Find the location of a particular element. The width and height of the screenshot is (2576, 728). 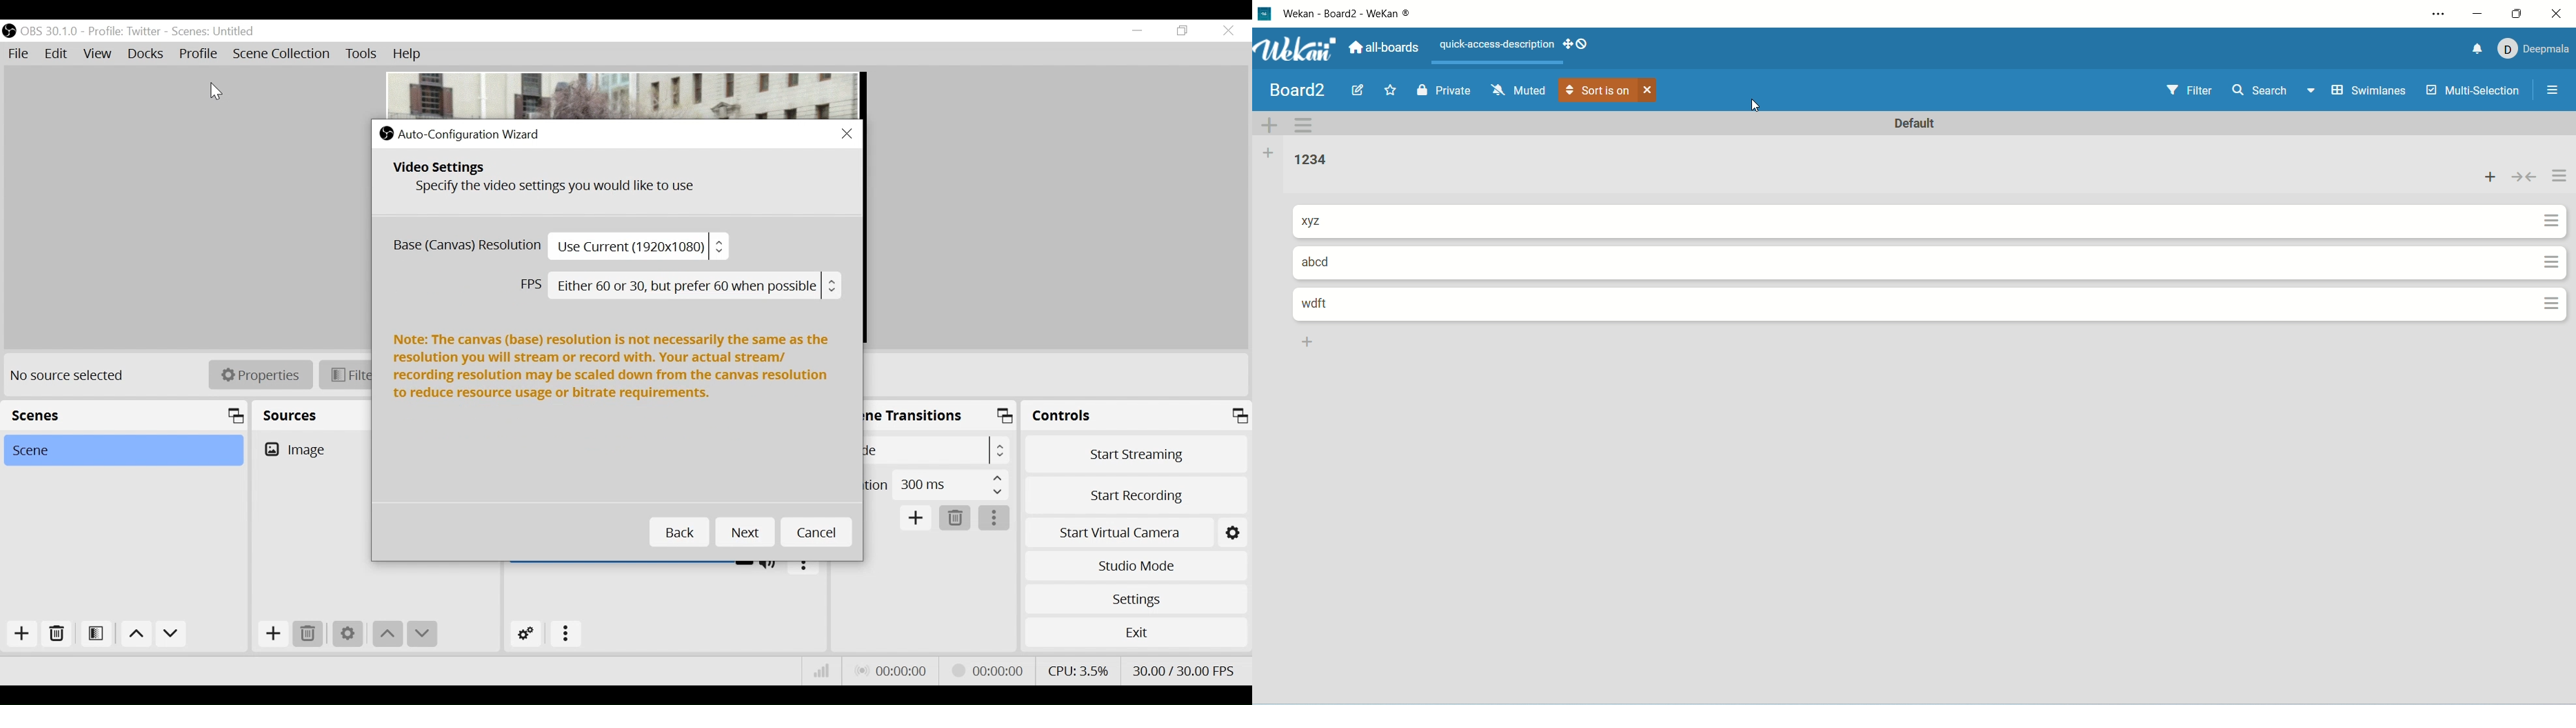

edit is located at coordinates (1358, 88).